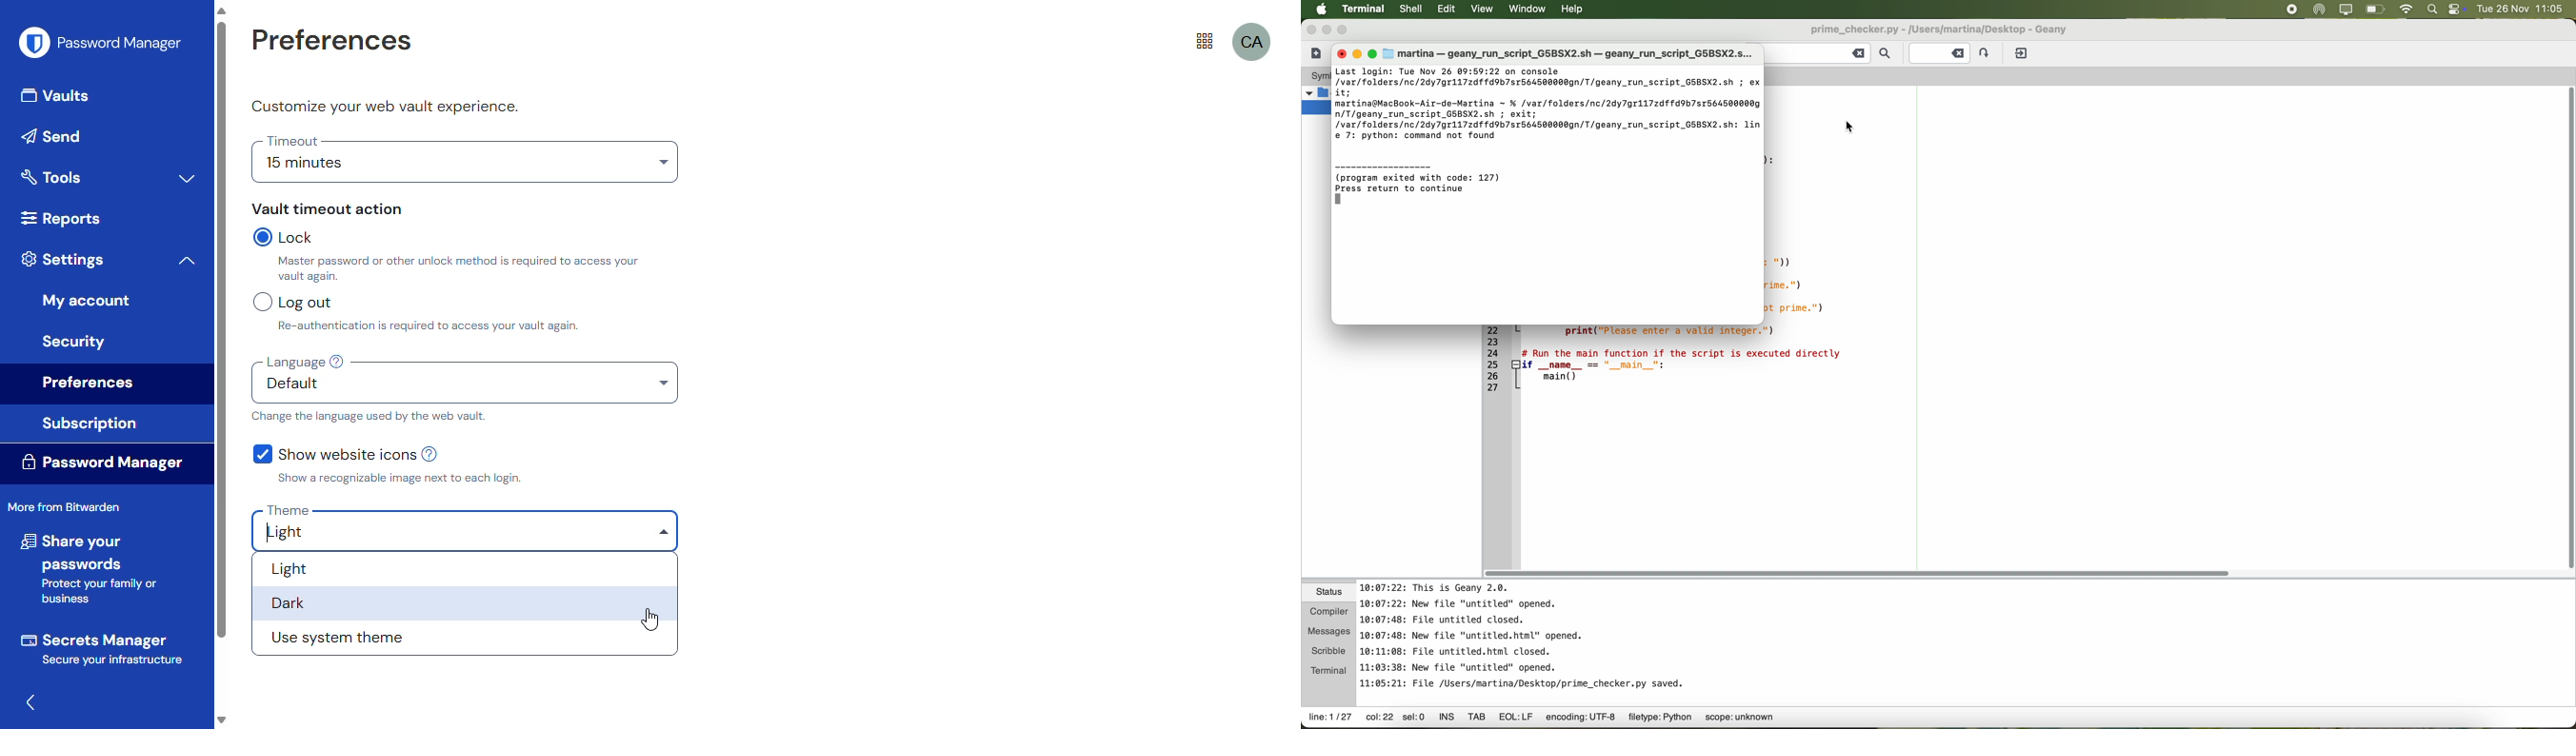 The width and height of the screenshot is (2576, 756). What do you see at coordinates (1340, 53) in the screenshot?
I see `close window` at bounding box center [1340, 53].